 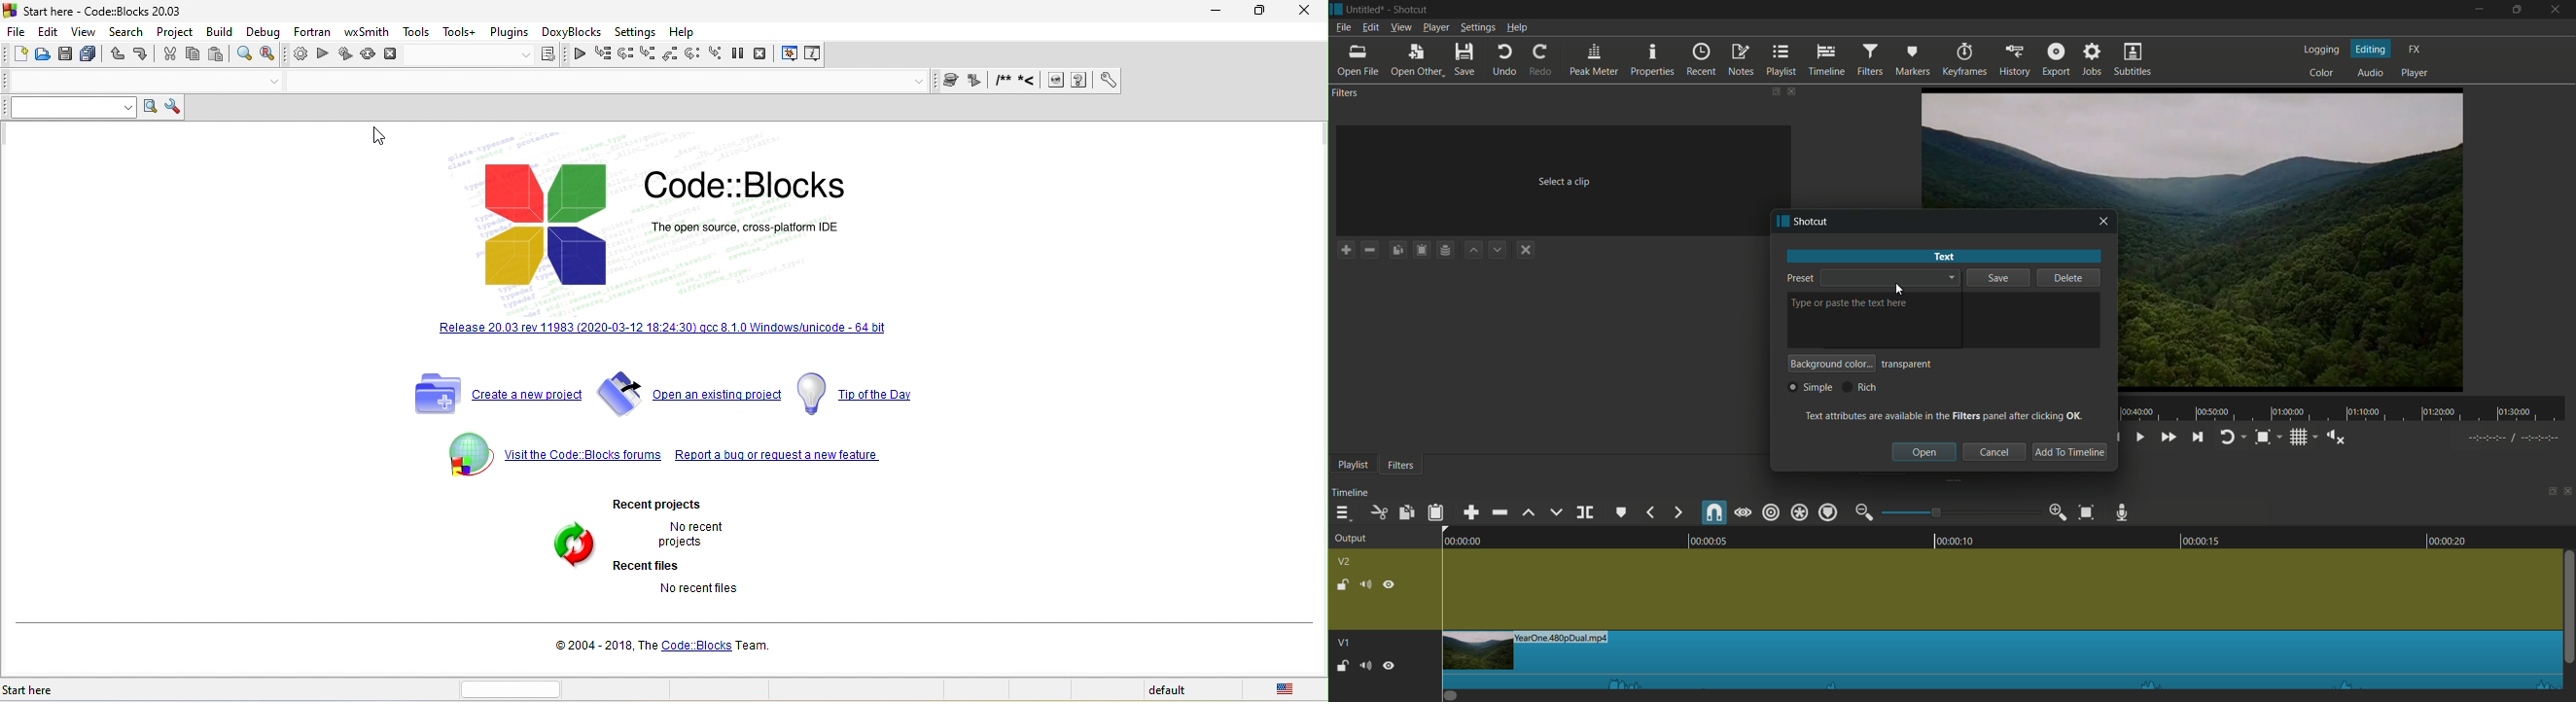 What do you see at coordinates (1794, 91) in the screenshot?
I see `close filters` at bounding box center [1794, 91].